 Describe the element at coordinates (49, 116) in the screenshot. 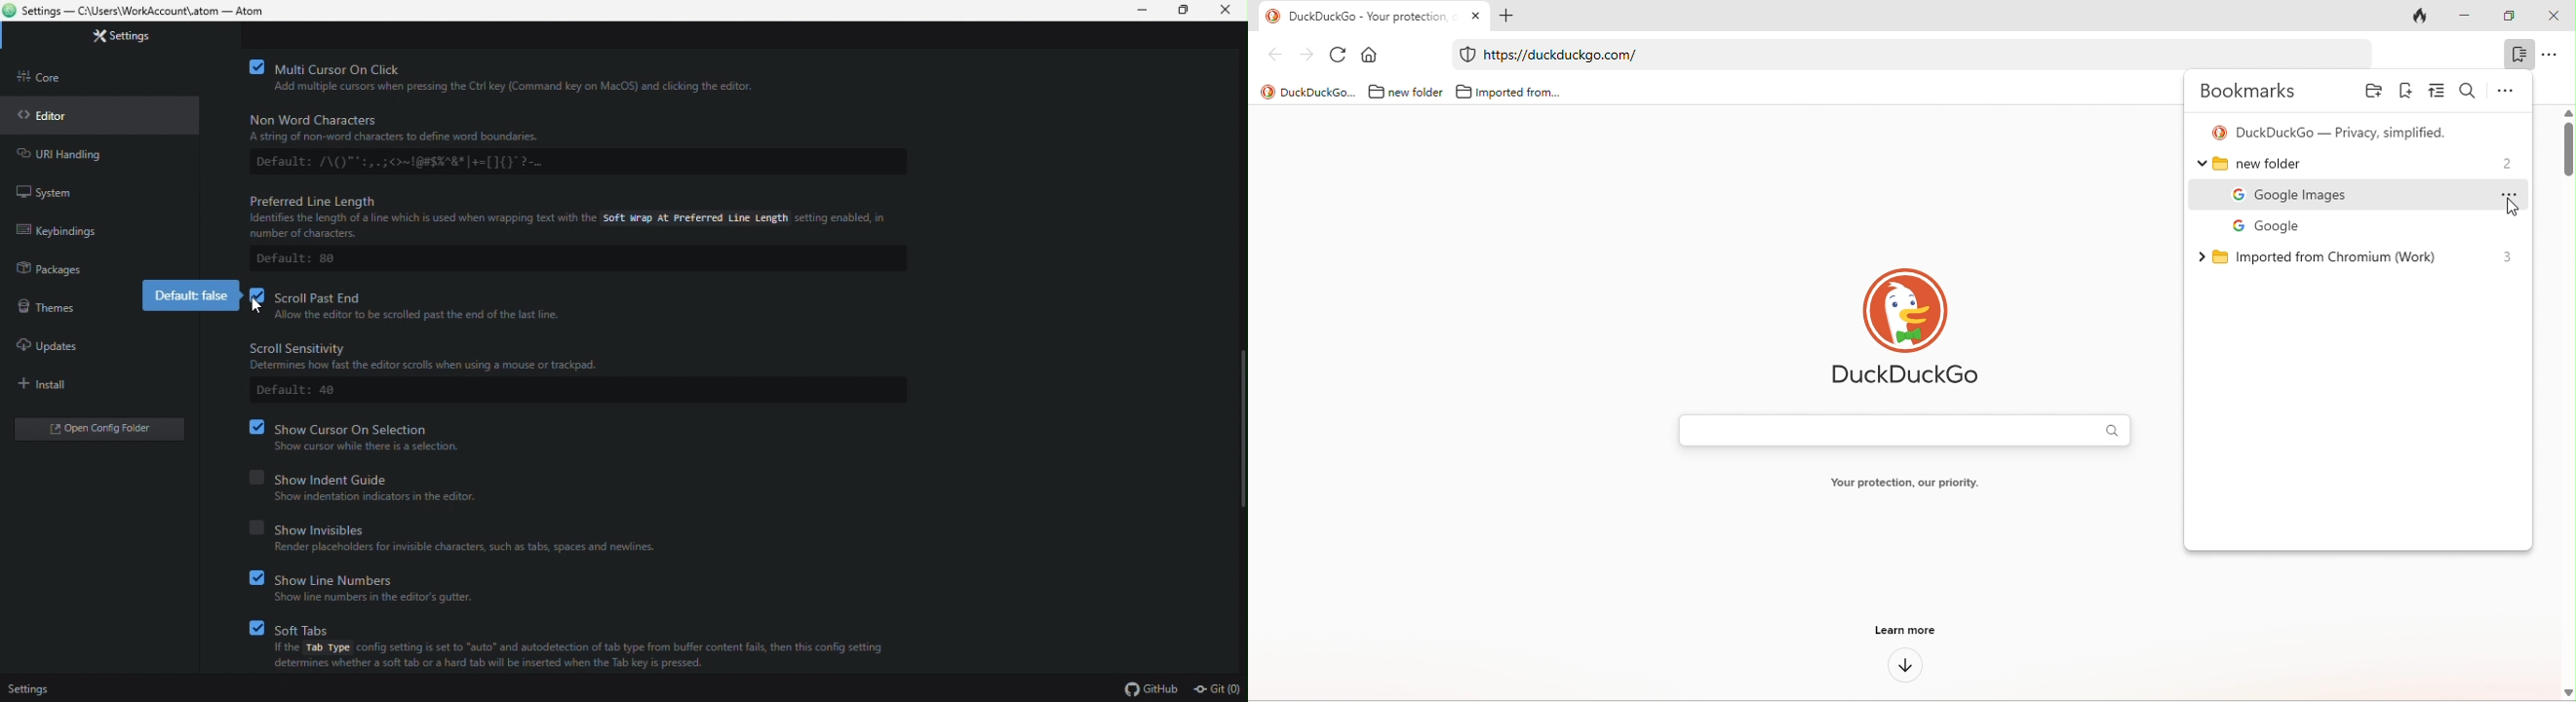

I see `Editor` at that location.